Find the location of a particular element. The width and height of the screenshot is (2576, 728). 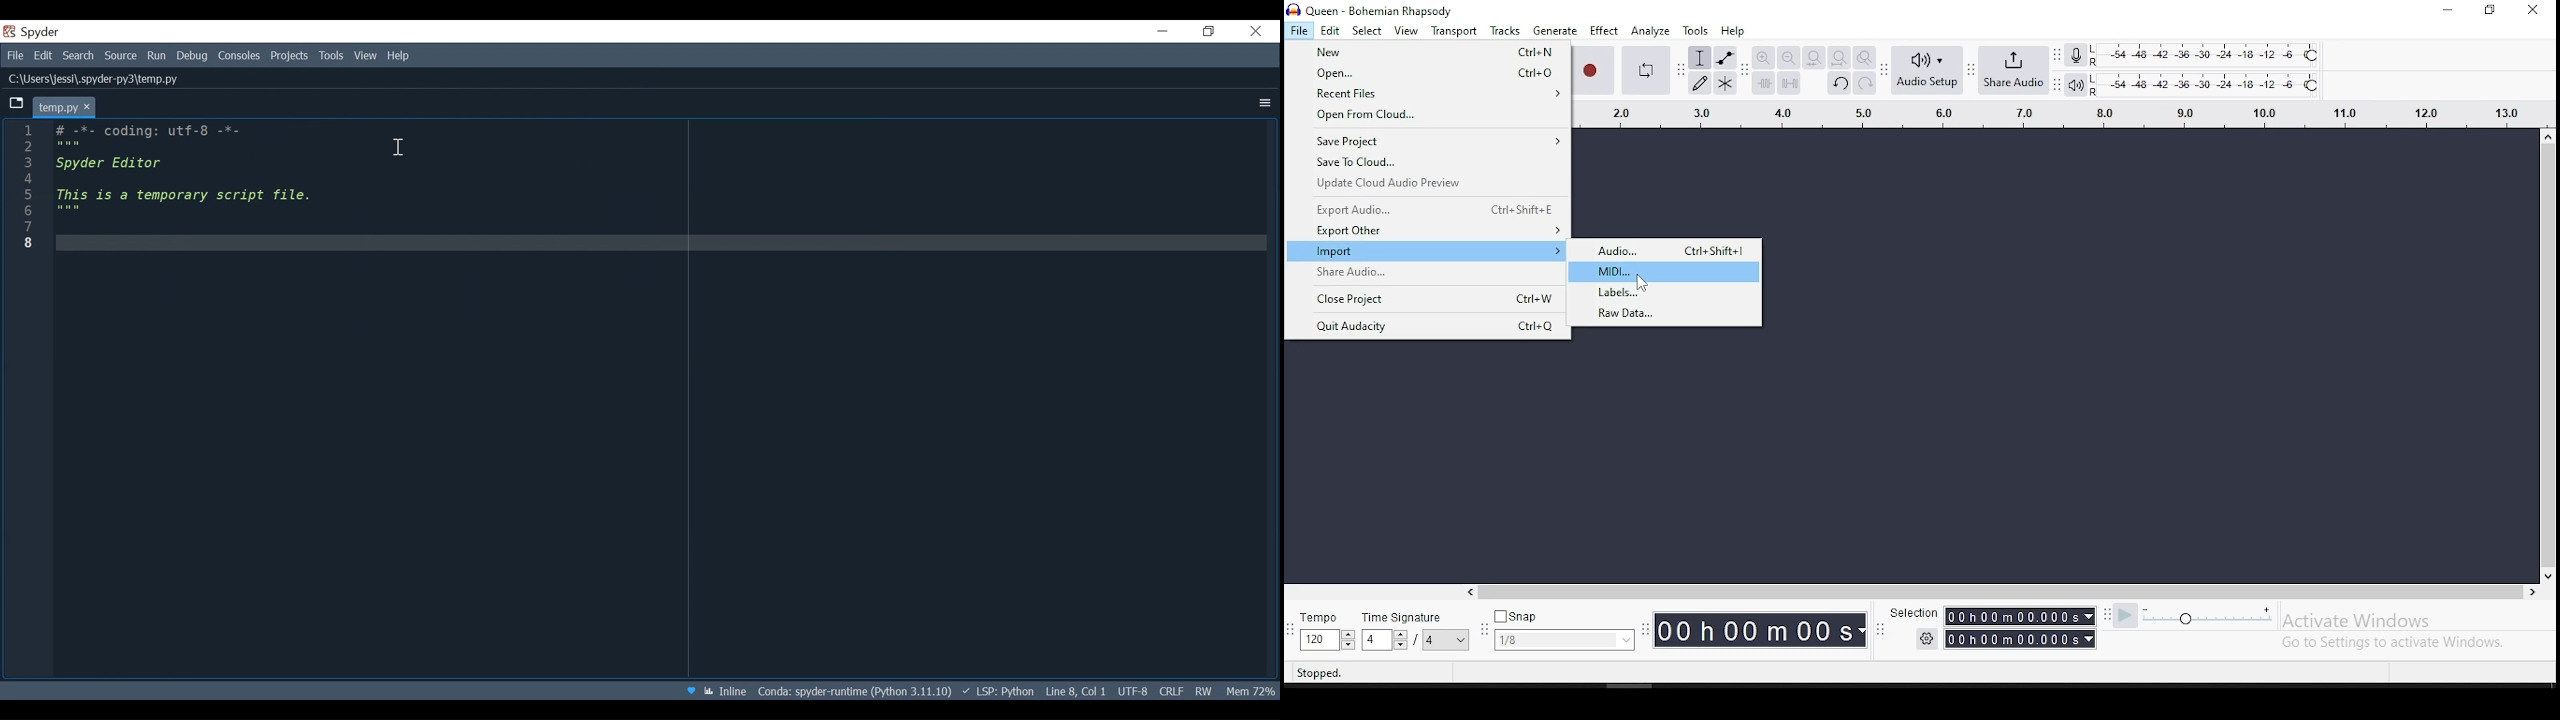

export other is located at coordinates (1428, 232).